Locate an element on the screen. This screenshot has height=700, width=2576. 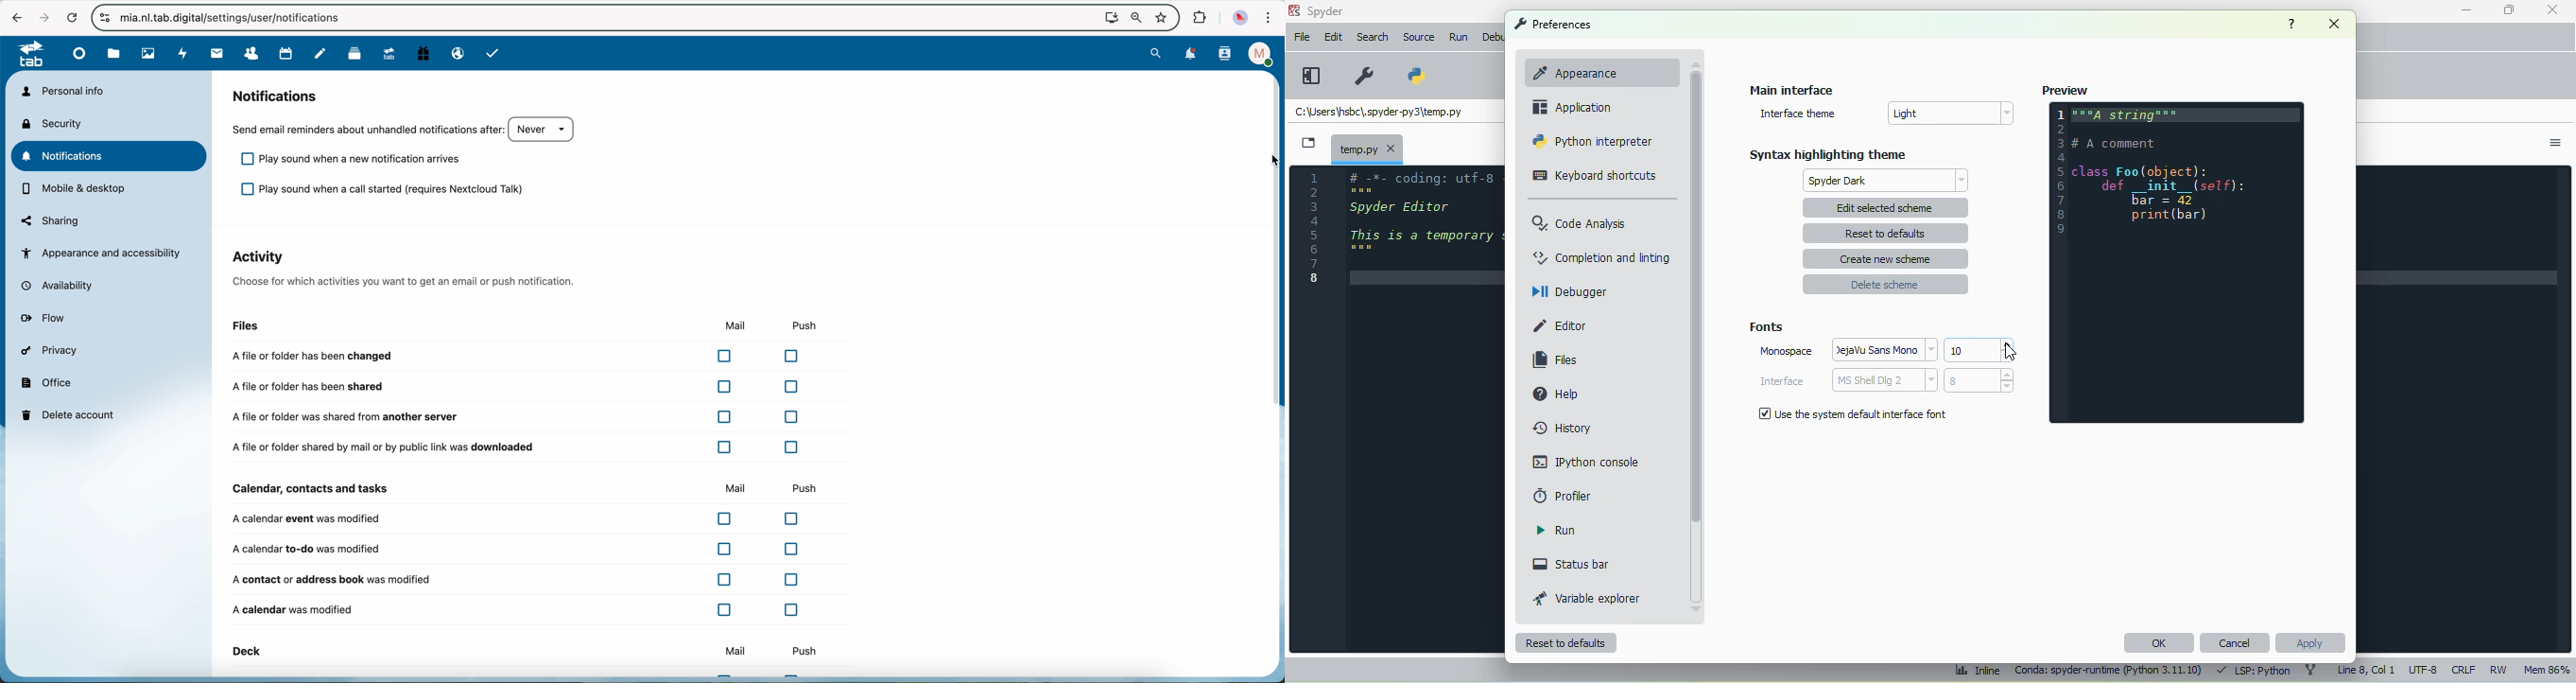
editor is located at coordinates (1561, 326).